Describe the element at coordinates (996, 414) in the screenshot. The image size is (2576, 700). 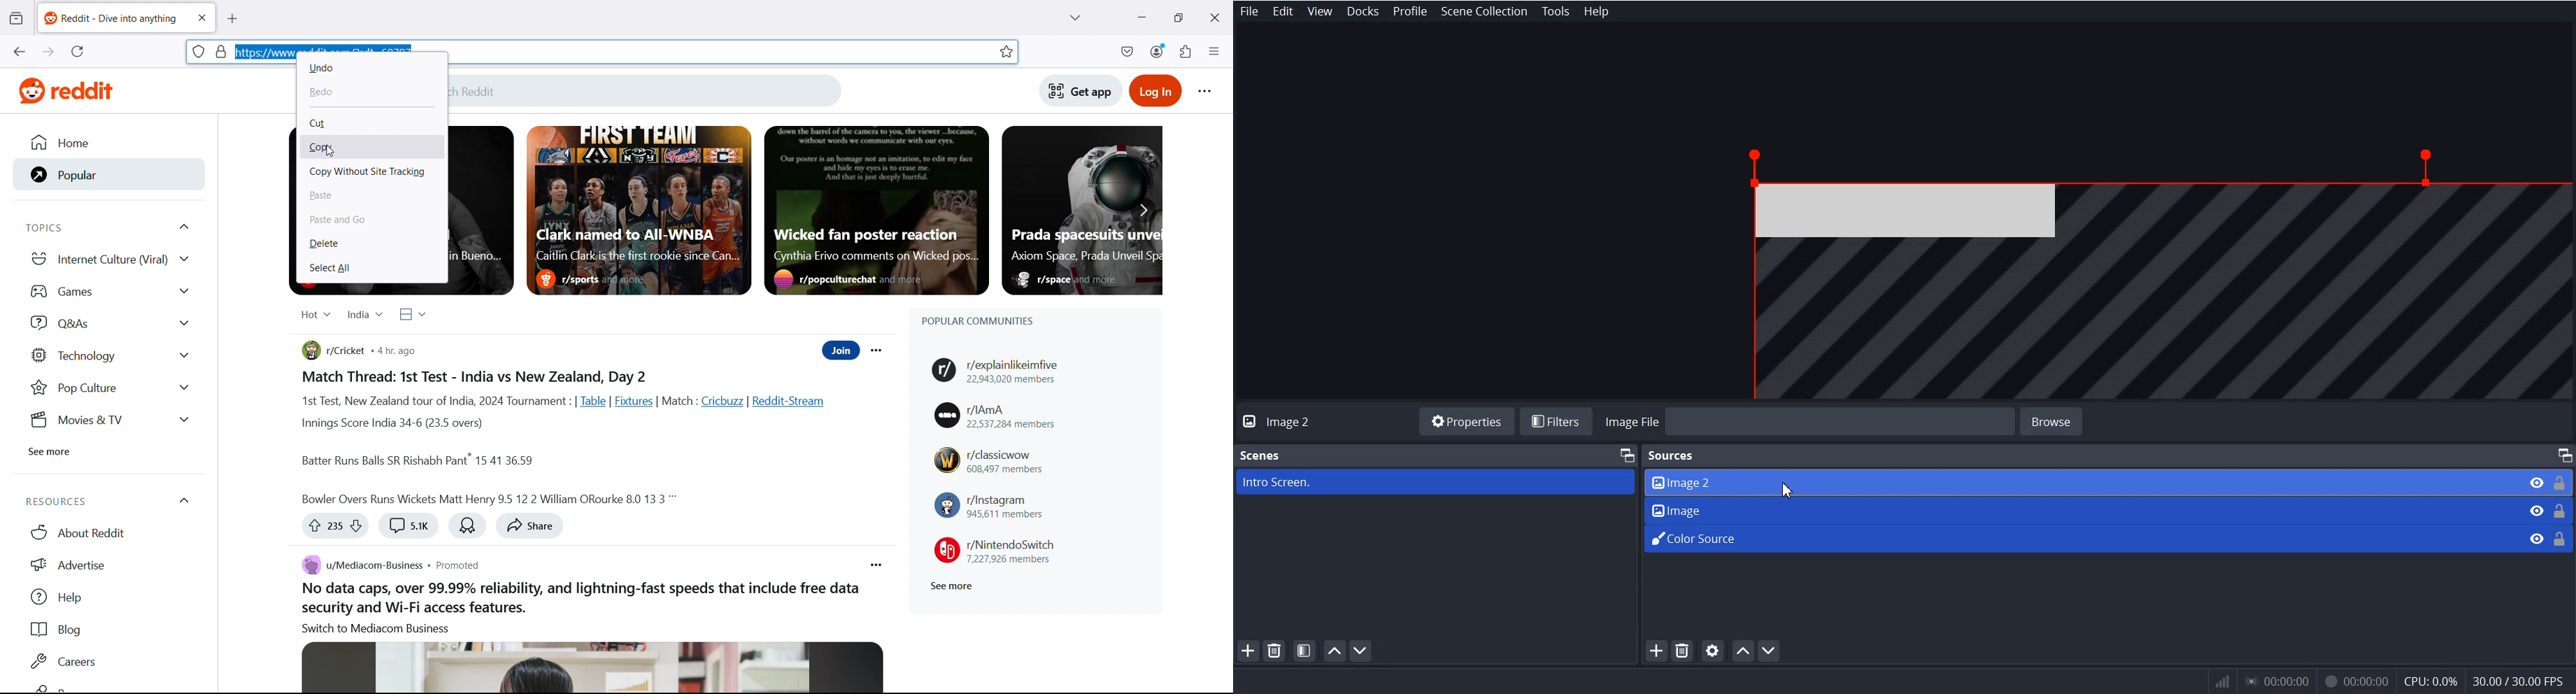
I see `r/IAmA` at that location.